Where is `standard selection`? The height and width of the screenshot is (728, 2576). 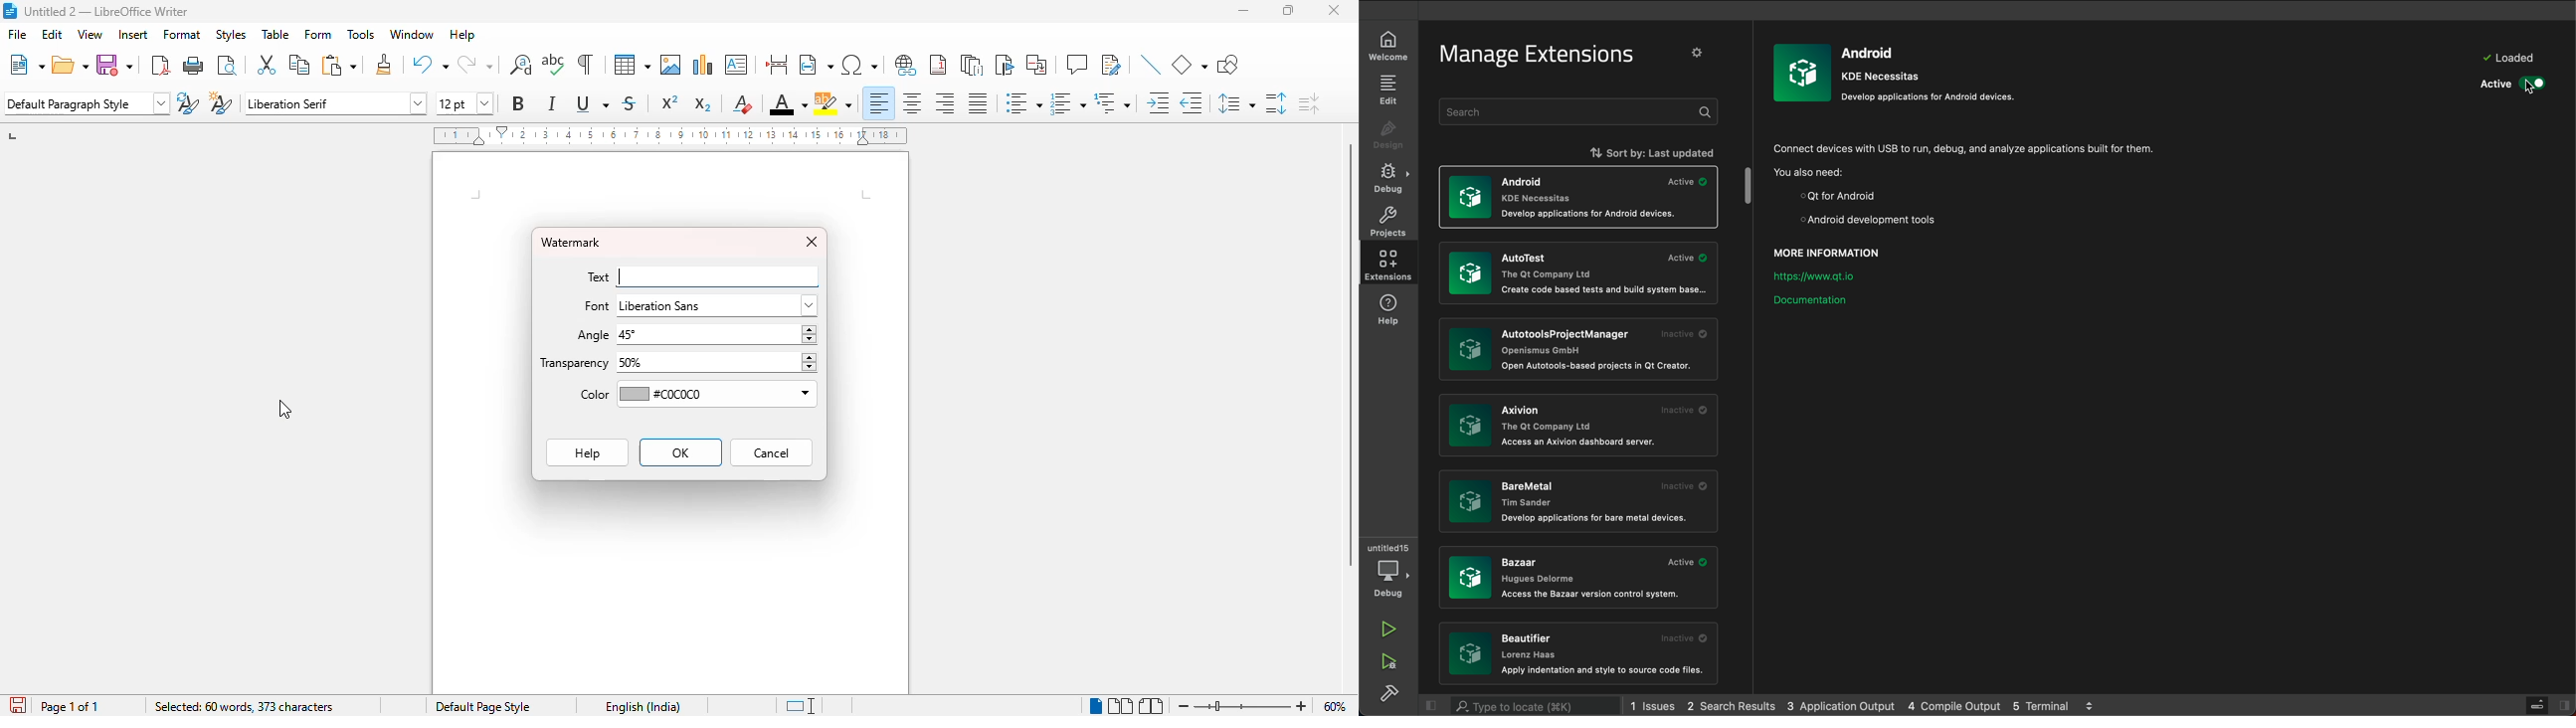 standard selection is located at coordinates (802, 706).